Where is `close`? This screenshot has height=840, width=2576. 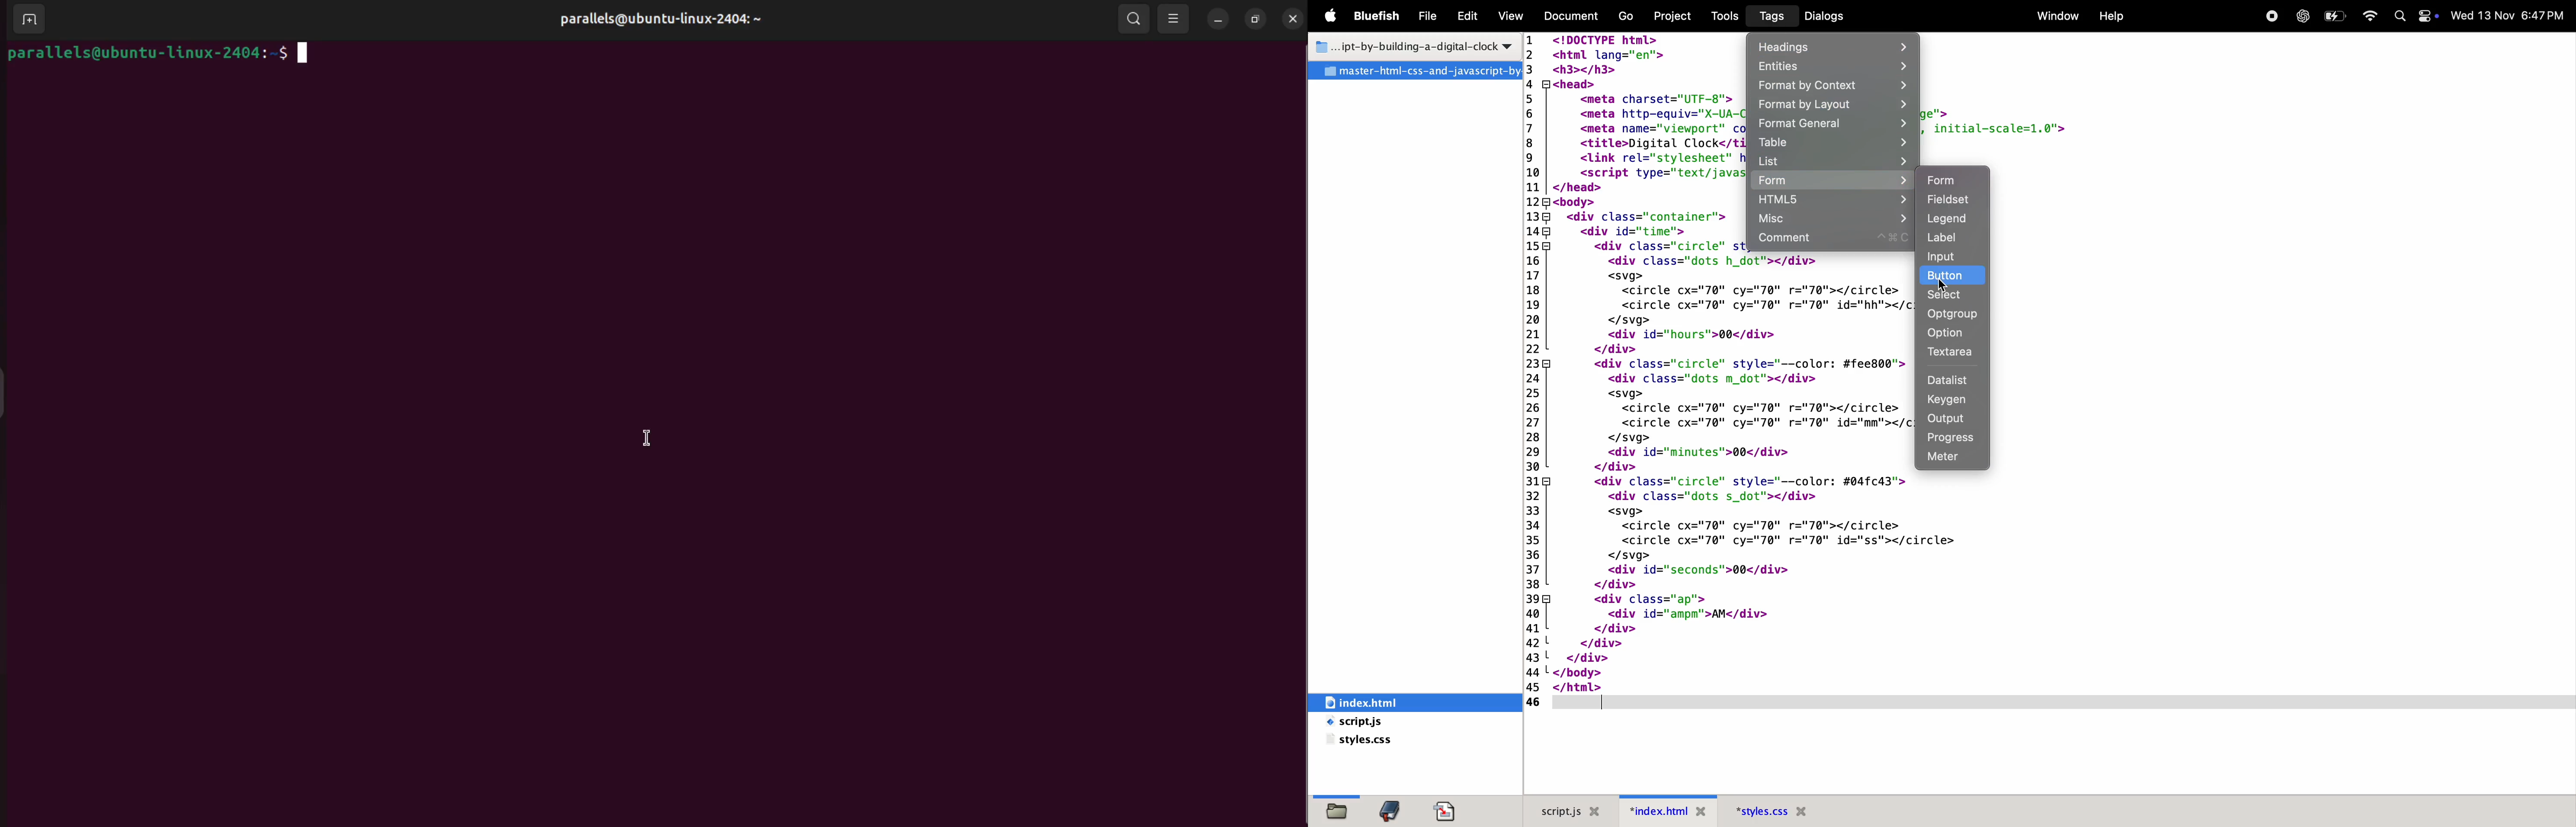 close is located at coordinates (1293, 18).